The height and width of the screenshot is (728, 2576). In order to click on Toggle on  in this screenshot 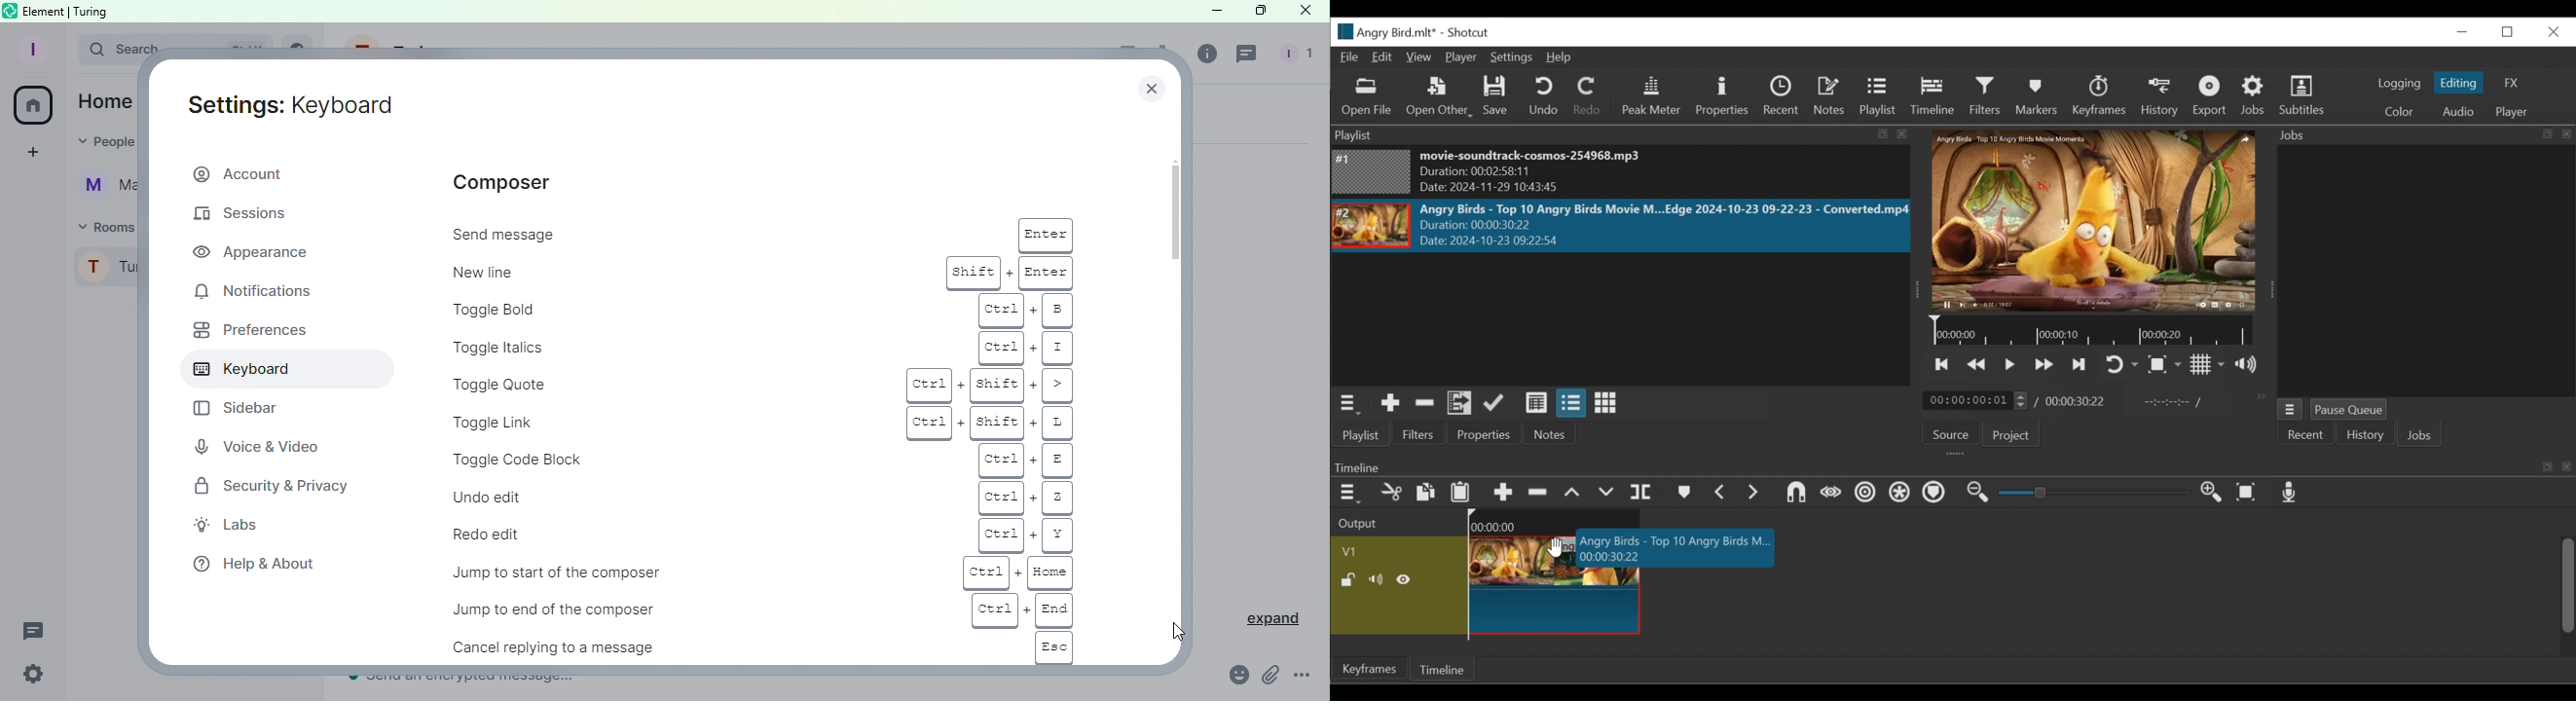, I will do `click(2123, 363)`.